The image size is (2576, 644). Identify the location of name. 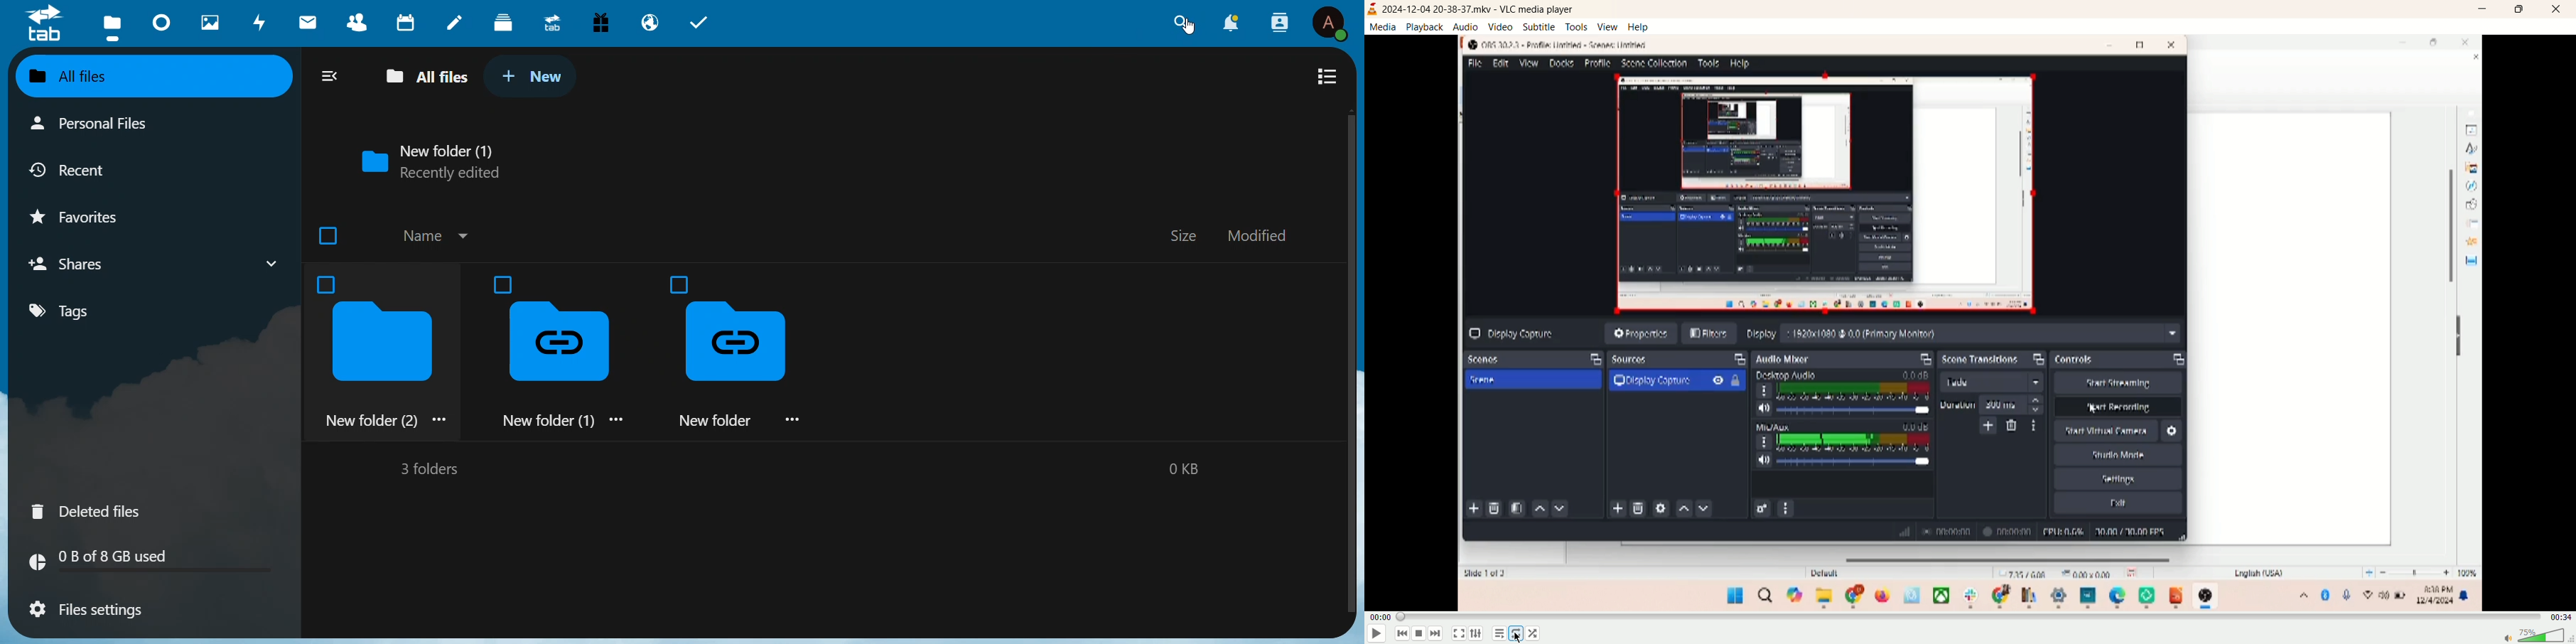
(430, 237).